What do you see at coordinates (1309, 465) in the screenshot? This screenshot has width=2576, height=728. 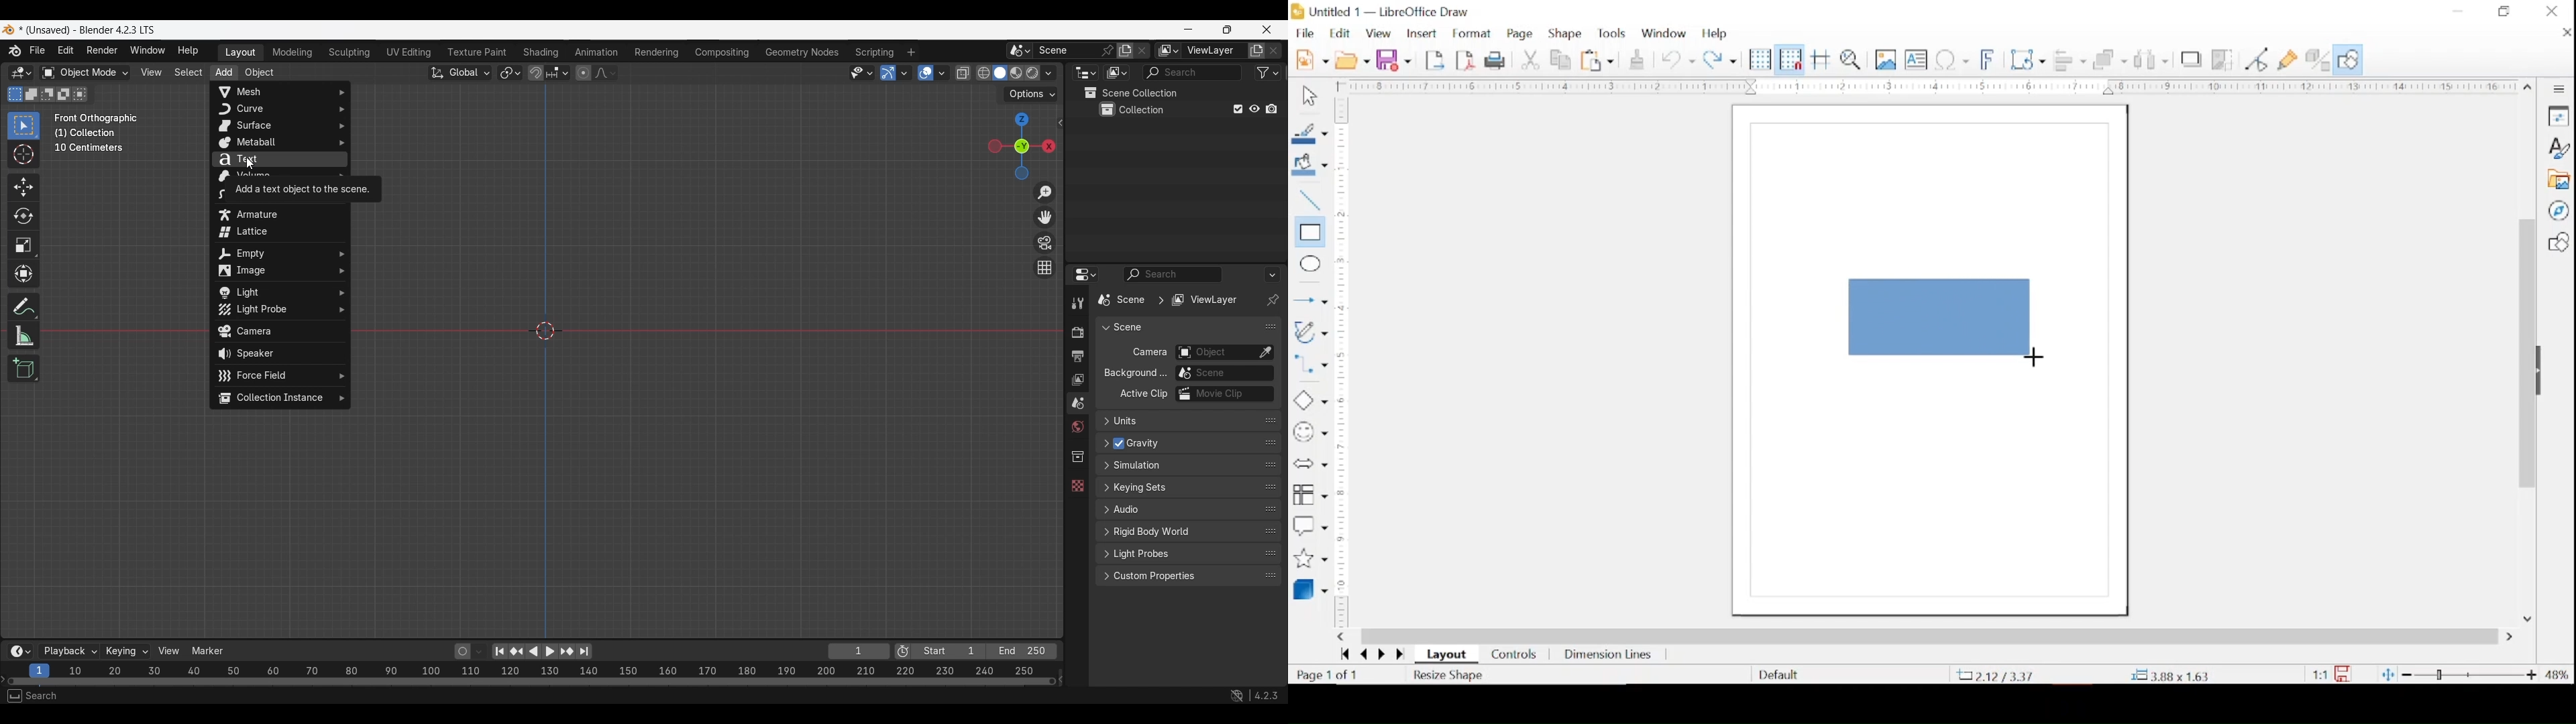 I see `insert block arrow` at bounding box center [1309, 465].